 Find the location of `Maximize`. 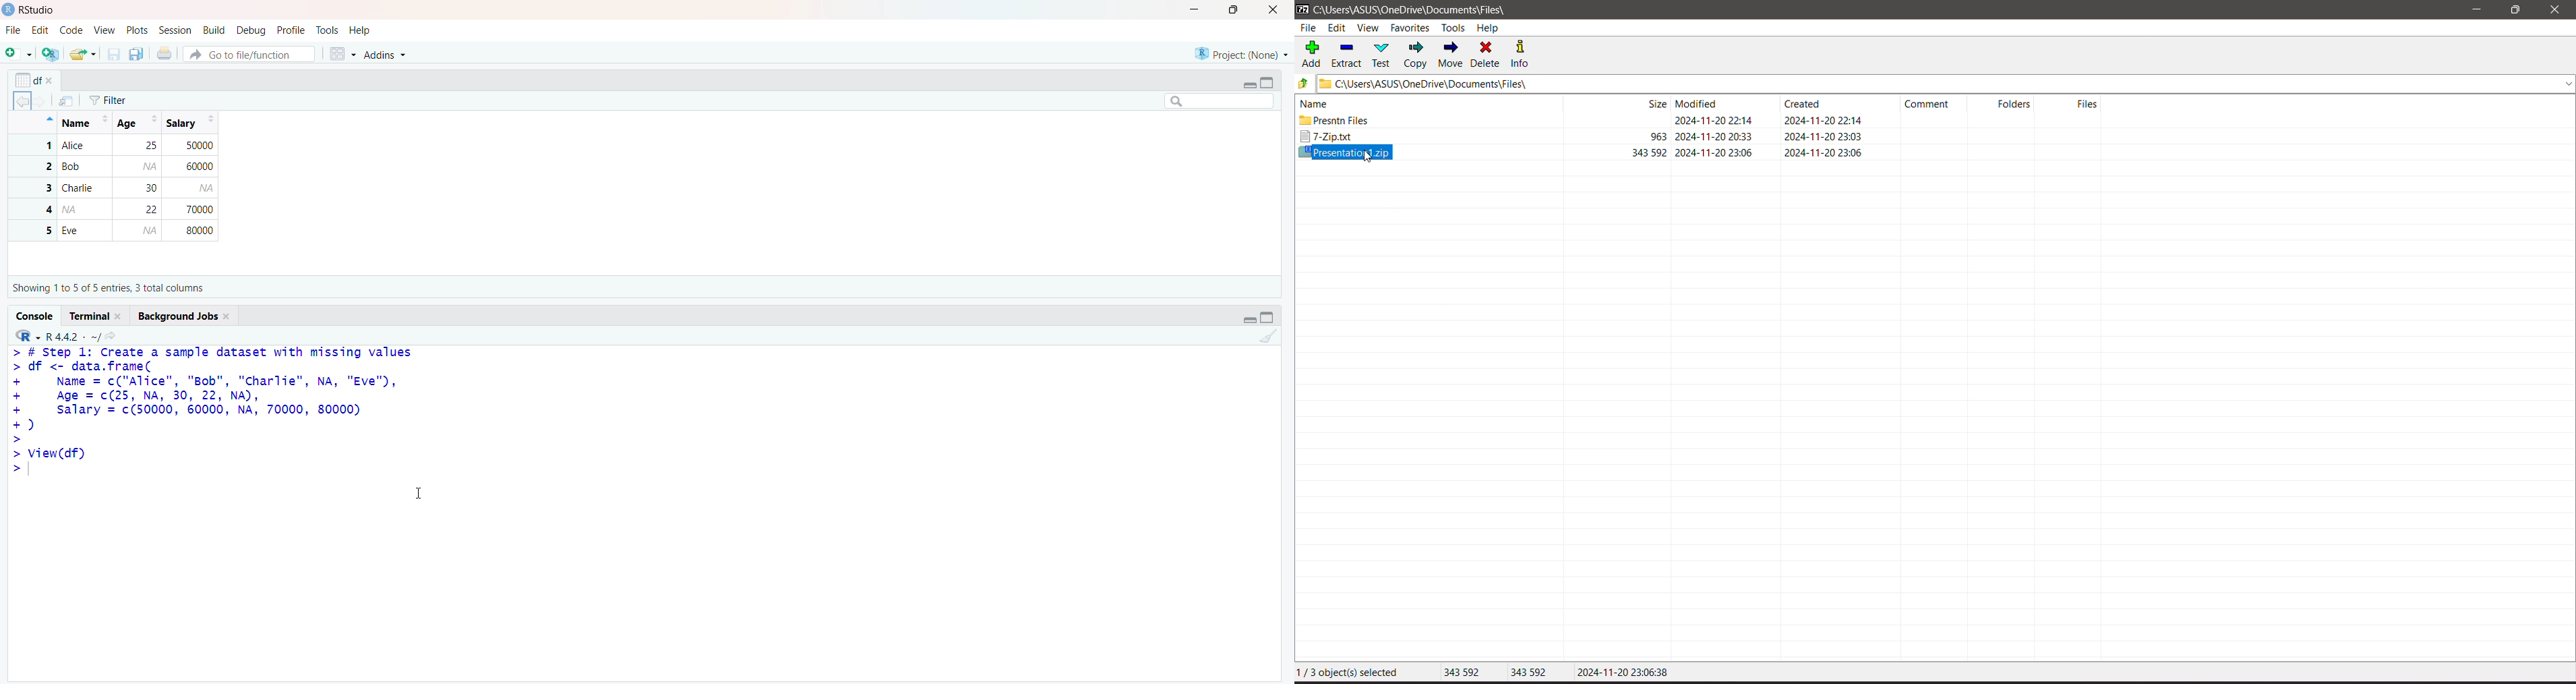

Maximize is located at coordinates (1236, 10).